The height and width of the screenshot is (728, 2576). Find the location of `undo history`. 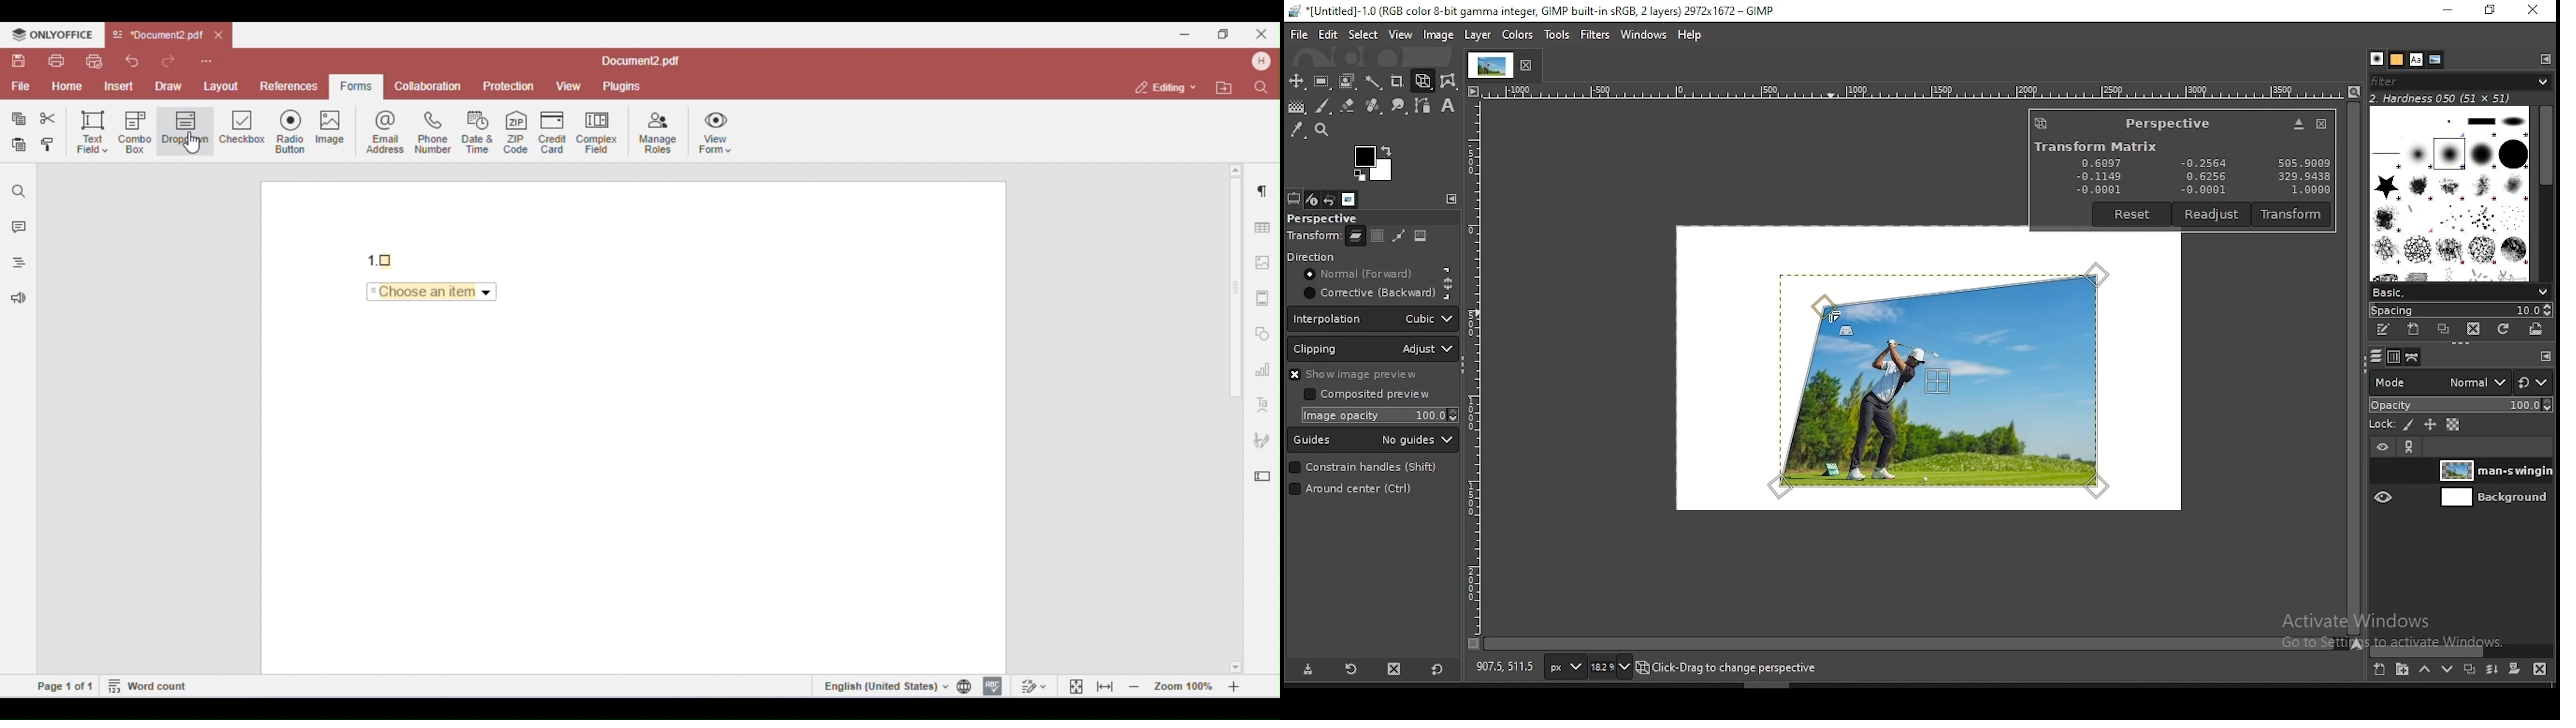

undo history is located at coordinates (1331, 199).